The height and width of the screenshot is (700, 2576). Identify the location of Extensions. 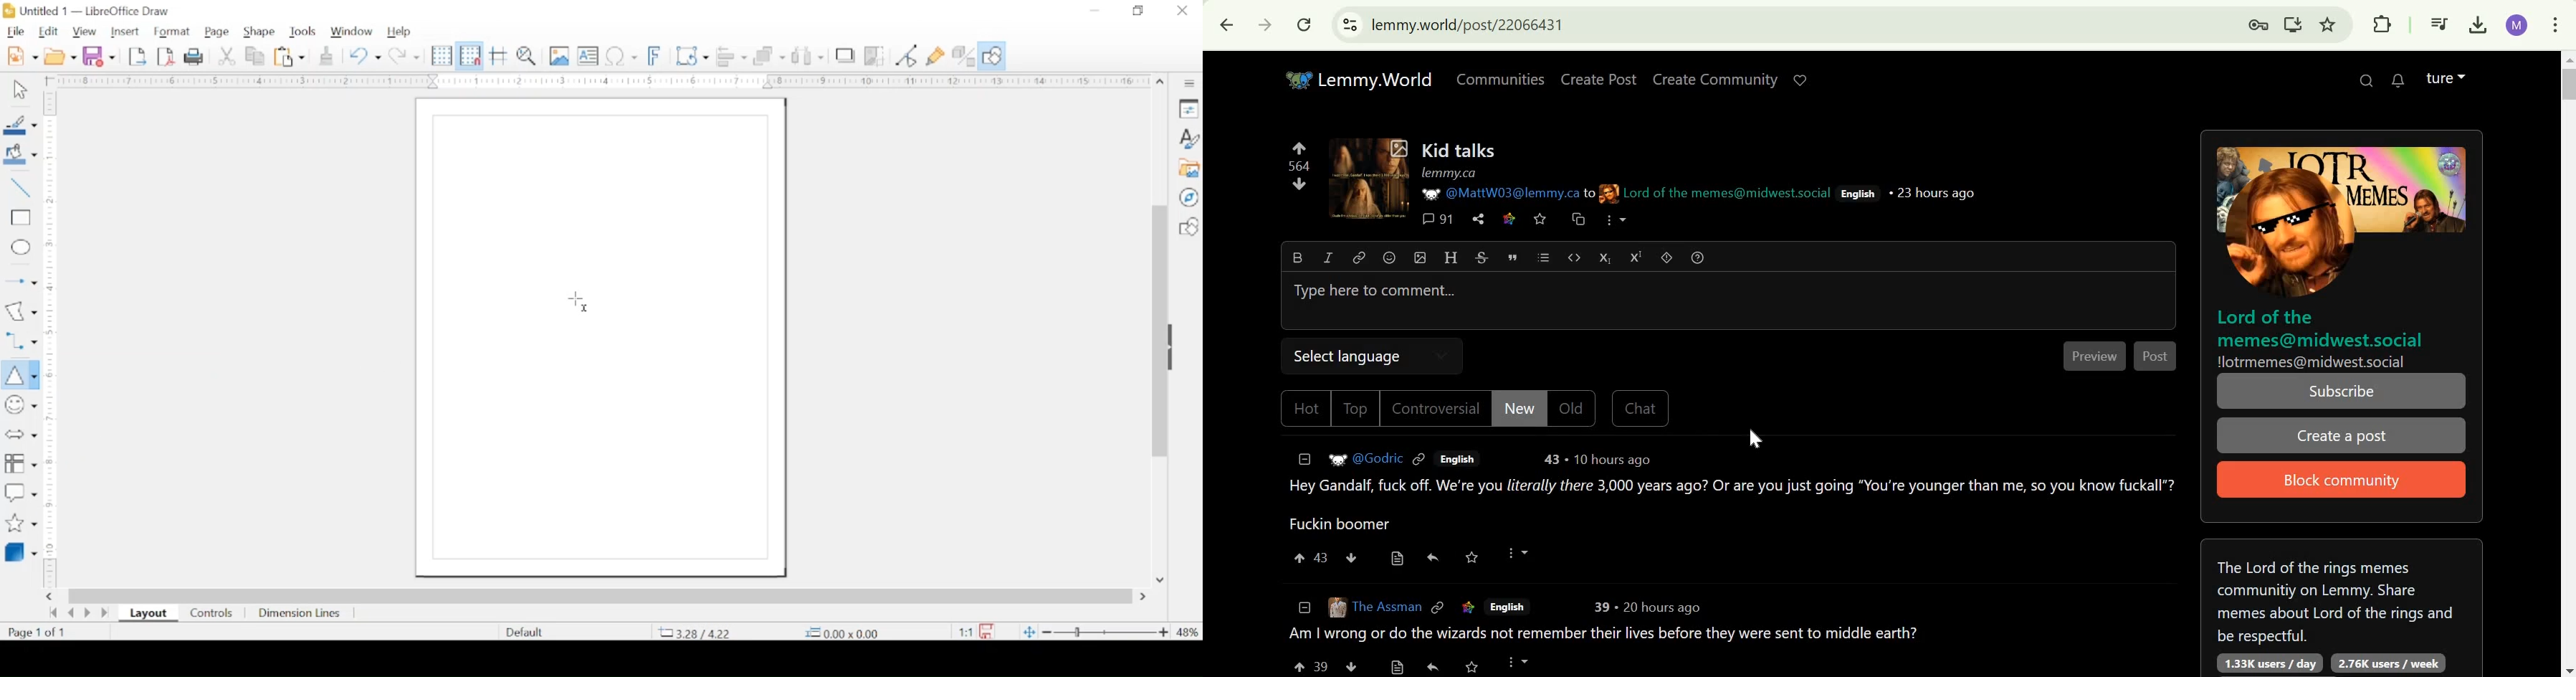
(2382, 24).